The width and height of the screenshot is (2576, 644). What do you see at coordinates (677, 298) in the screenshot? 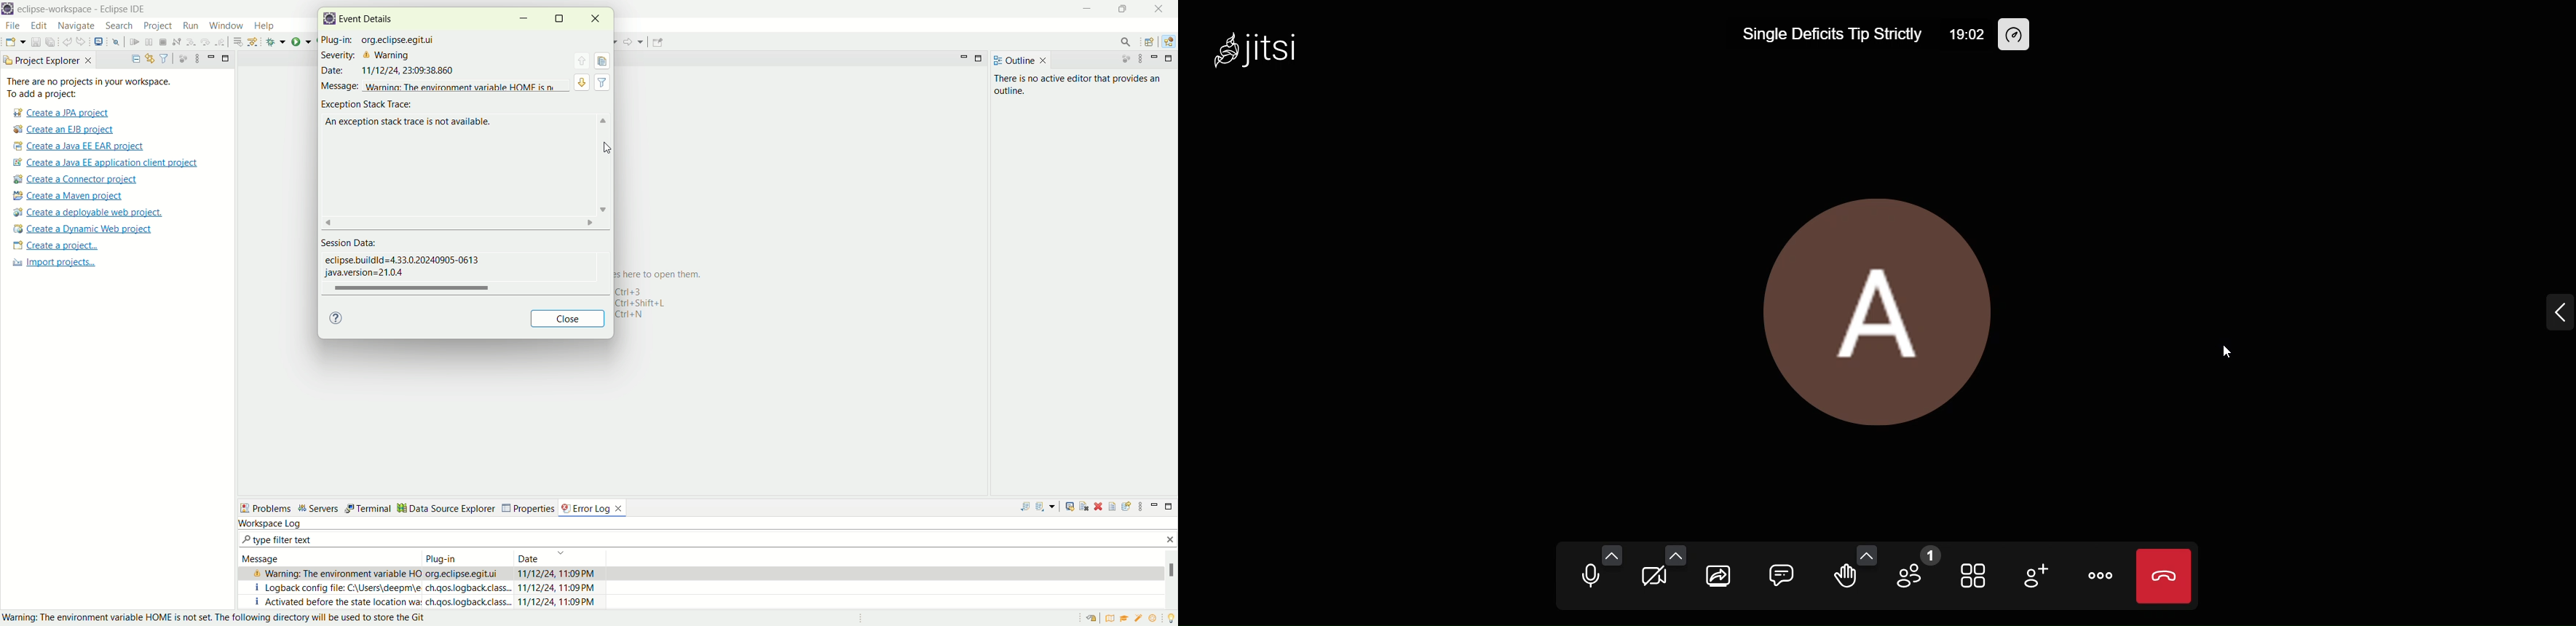
I see `here to open them.
143

1+Shift+L

1+N` at bounding box center [677, 298].